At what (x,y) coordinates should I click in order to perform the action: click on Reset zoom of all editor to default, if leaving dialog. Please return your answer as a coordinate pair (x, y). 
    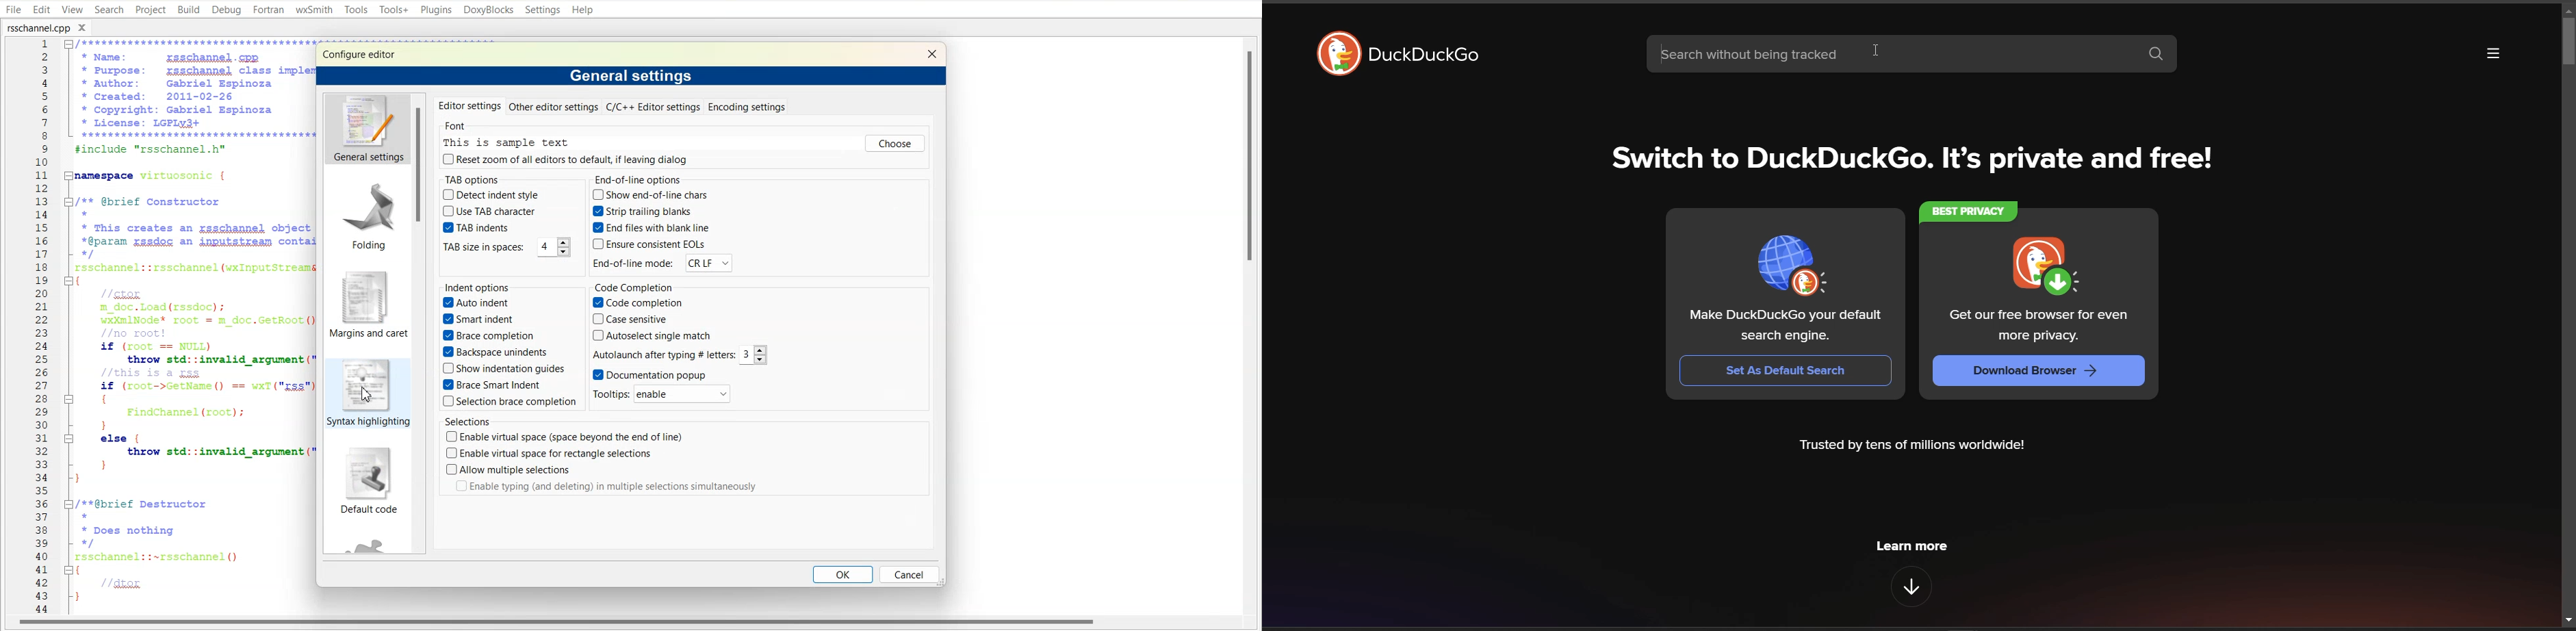
    Looking at the image, I should click on (567, 161).